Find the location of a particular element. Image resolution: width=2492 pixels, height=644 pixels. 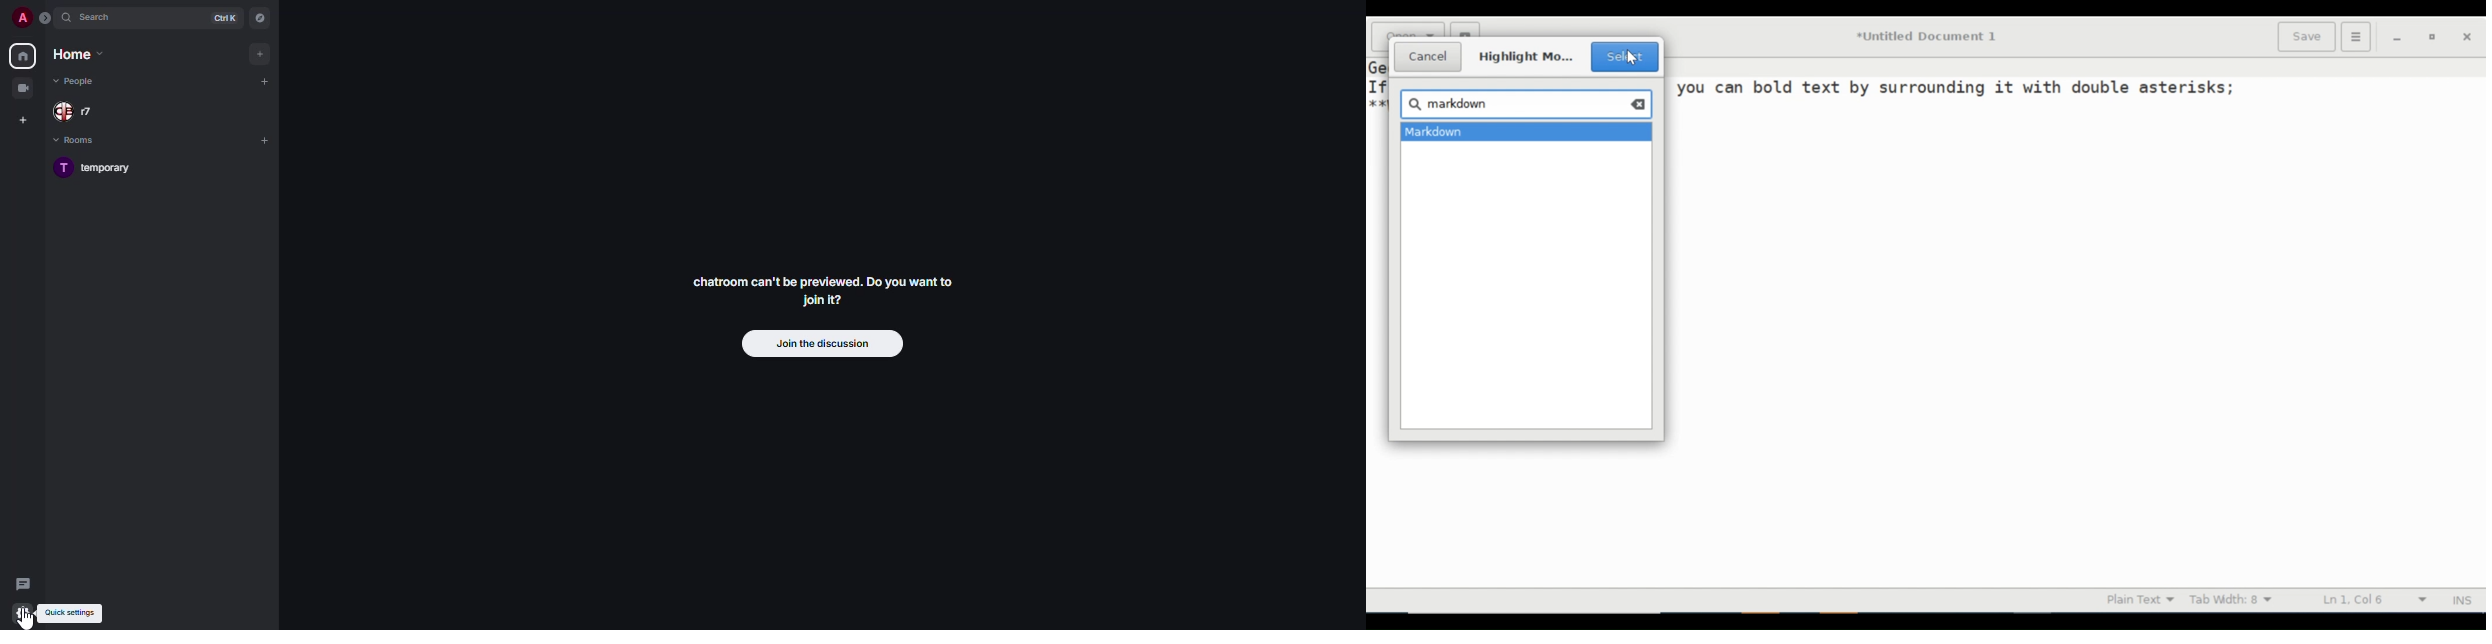

threads is located at coordinates (25, 583).